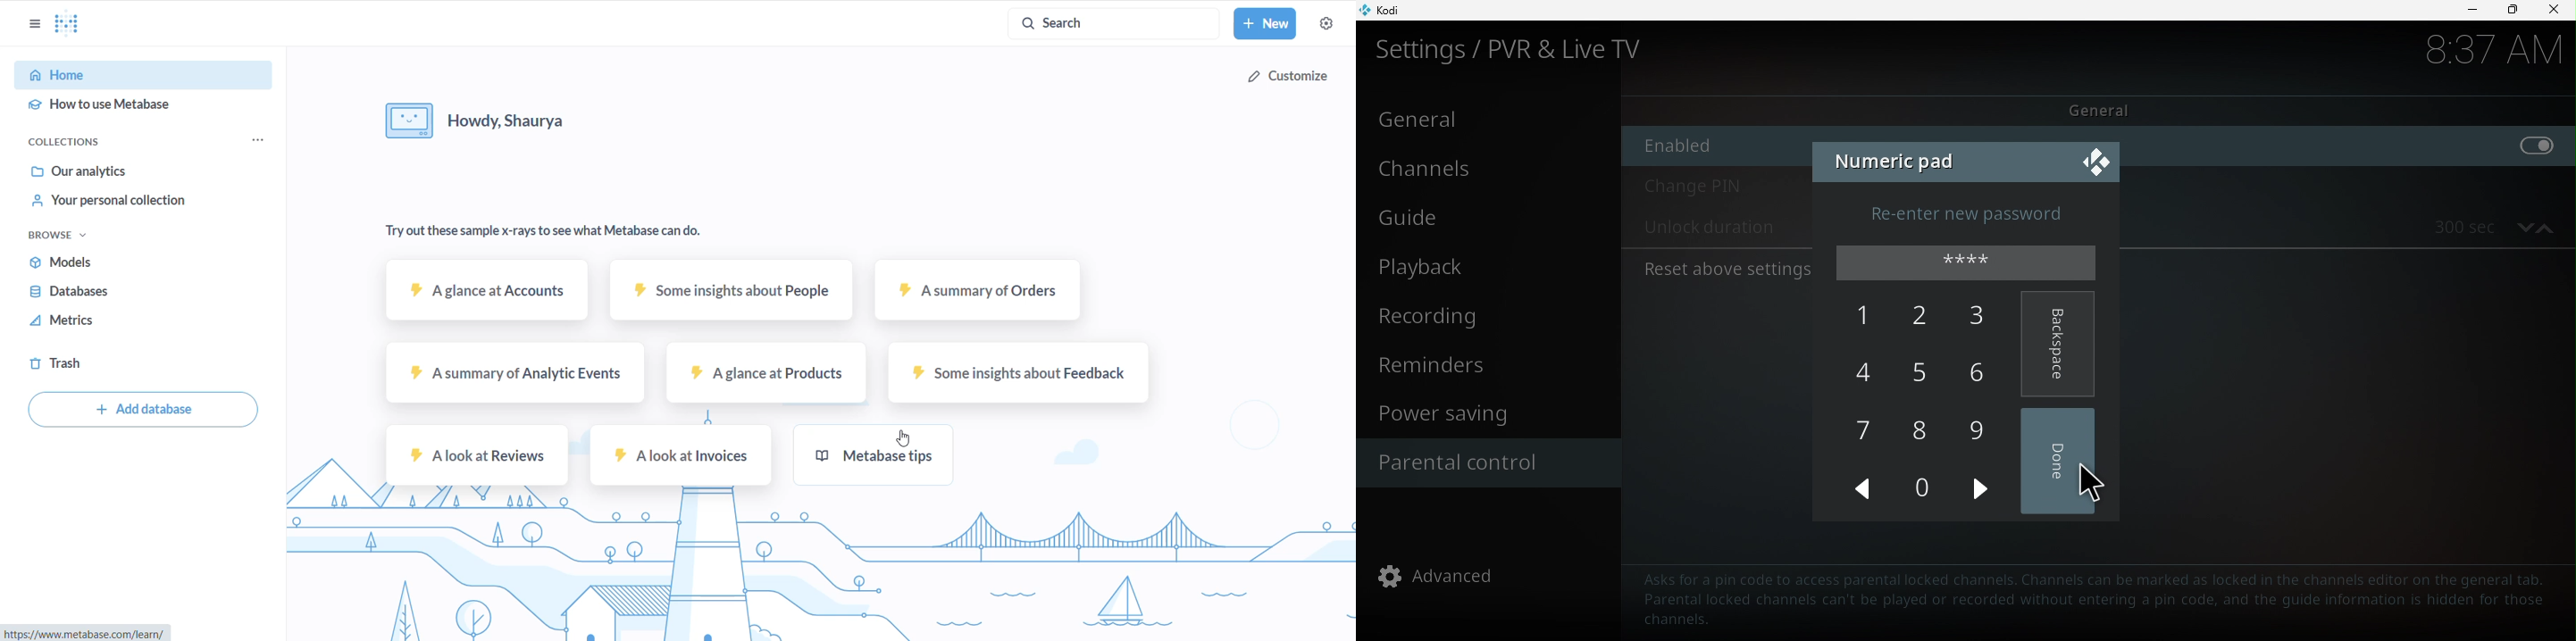  I want to click on 2, so click(1924, 314).